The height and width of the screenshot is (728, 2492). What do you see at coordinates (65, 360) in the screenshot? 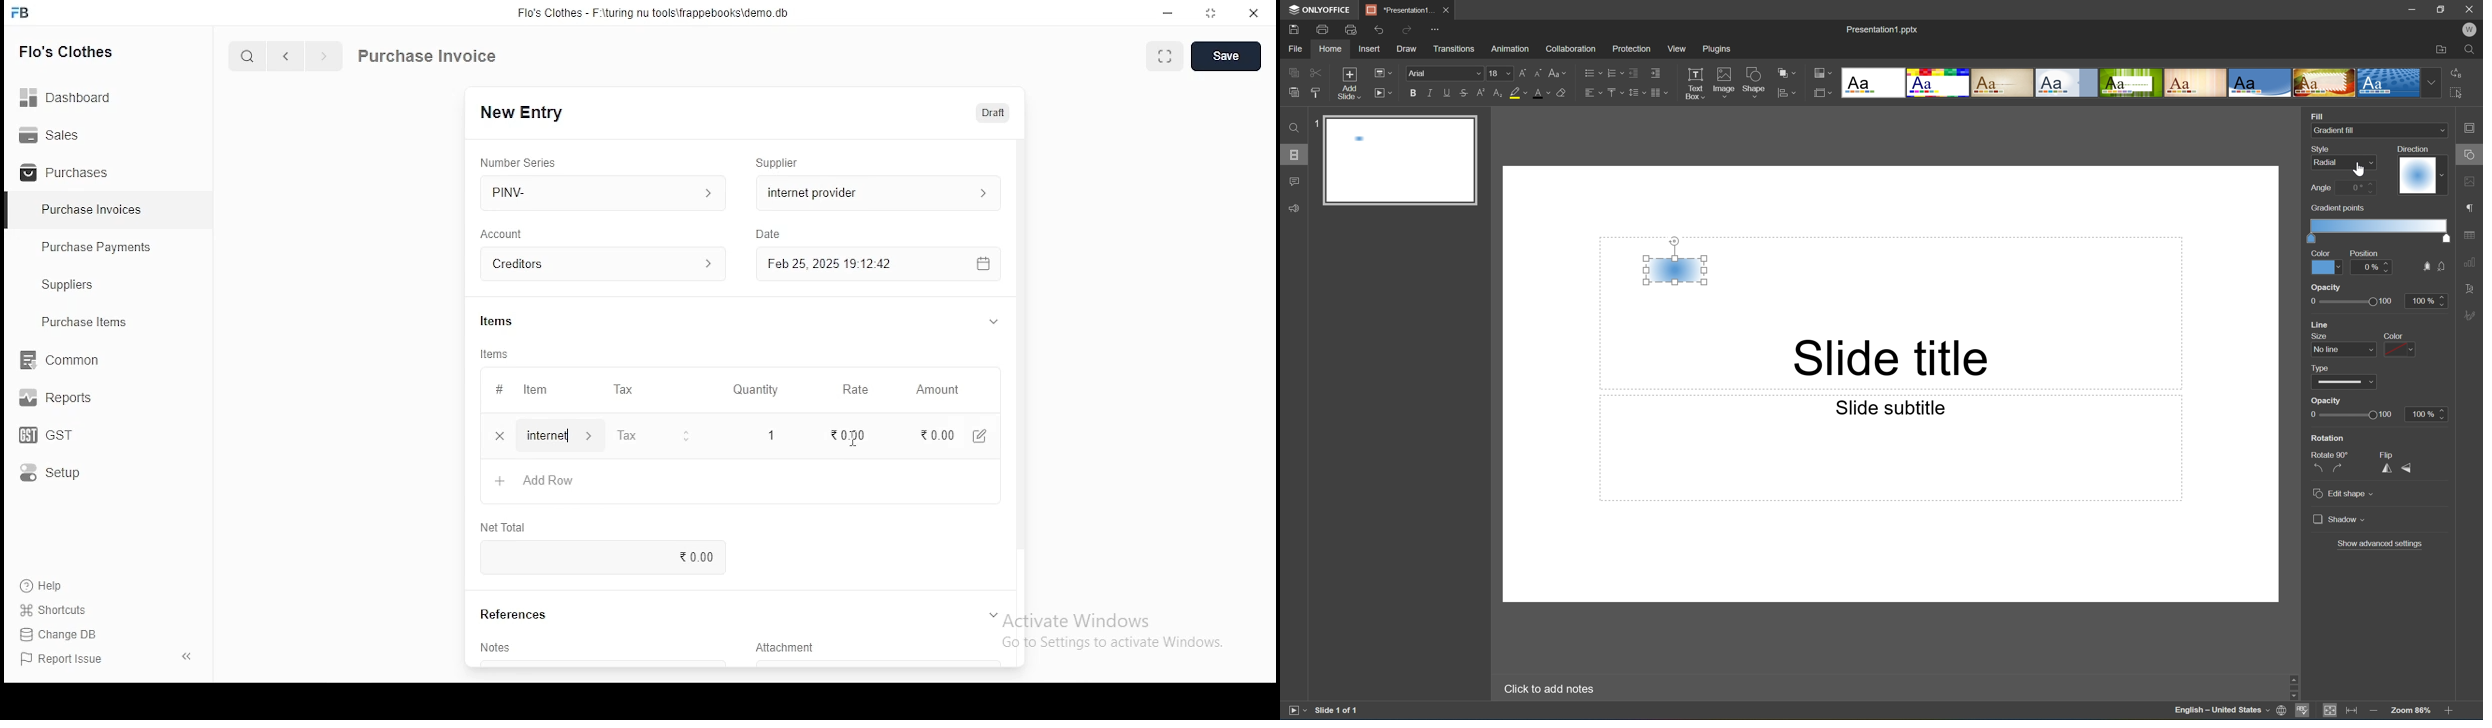
I see `common` at bounding box center [65, 360].